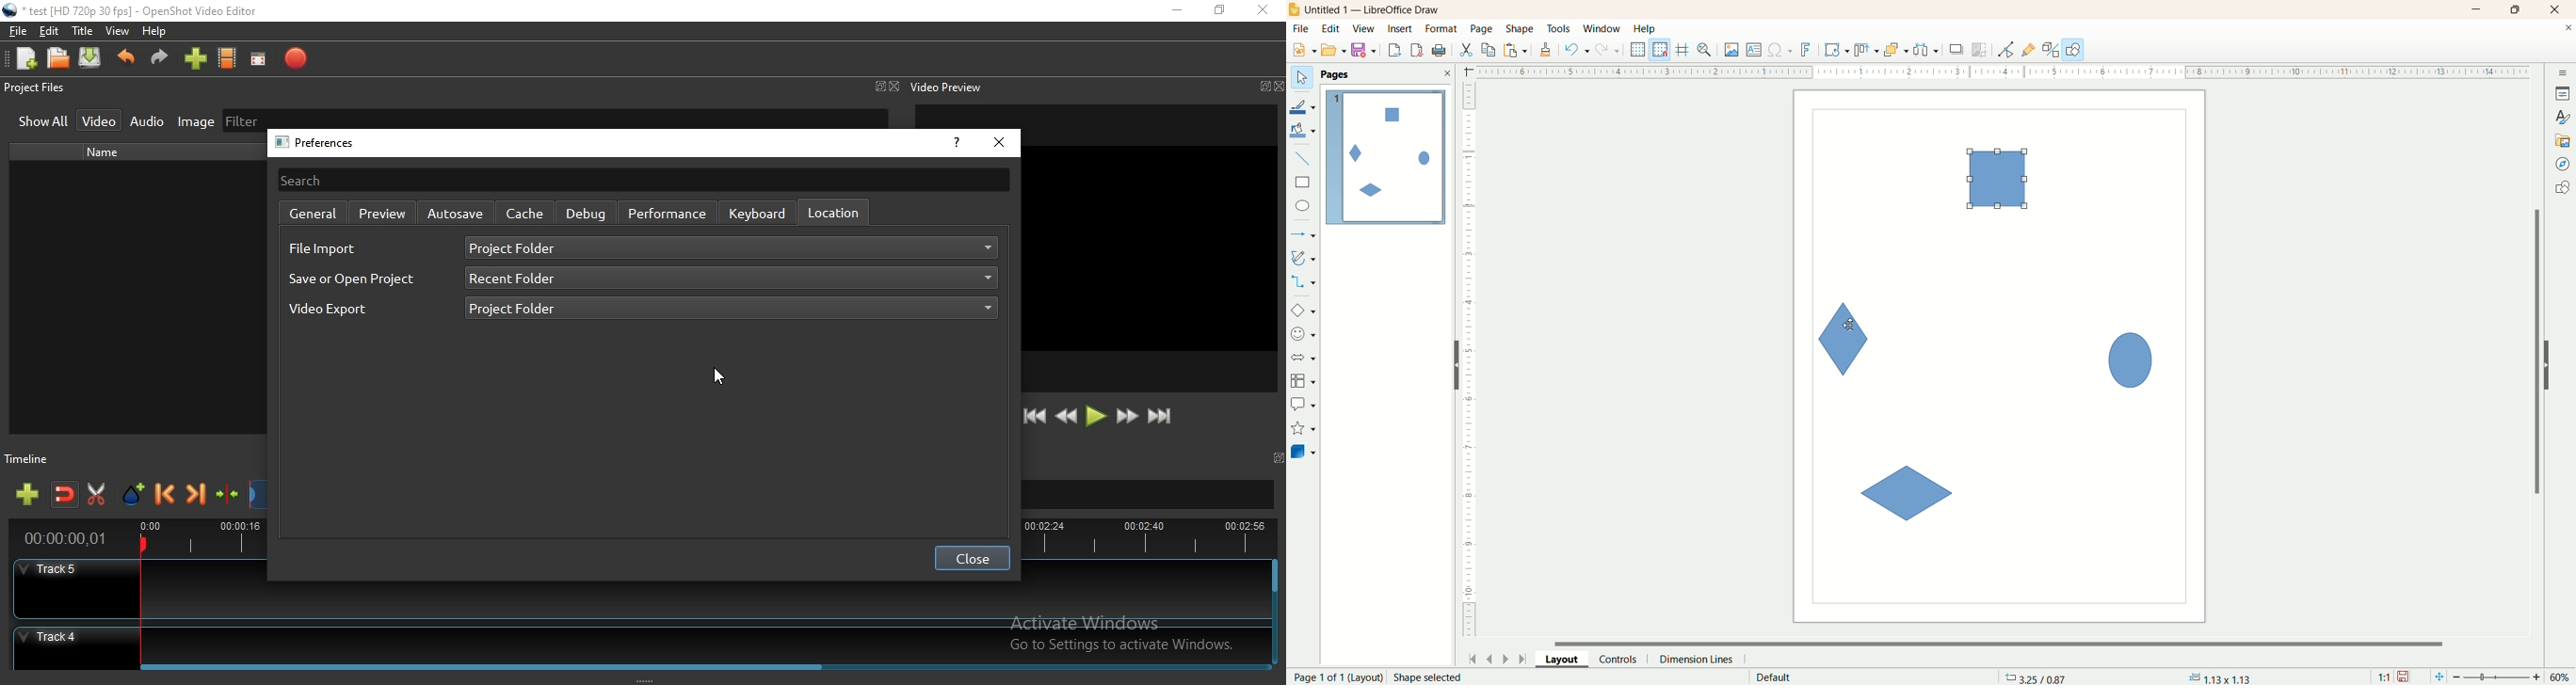 This screenshot has height=700, width=2576. I want to click on callout shapes, so click(1303, 405).